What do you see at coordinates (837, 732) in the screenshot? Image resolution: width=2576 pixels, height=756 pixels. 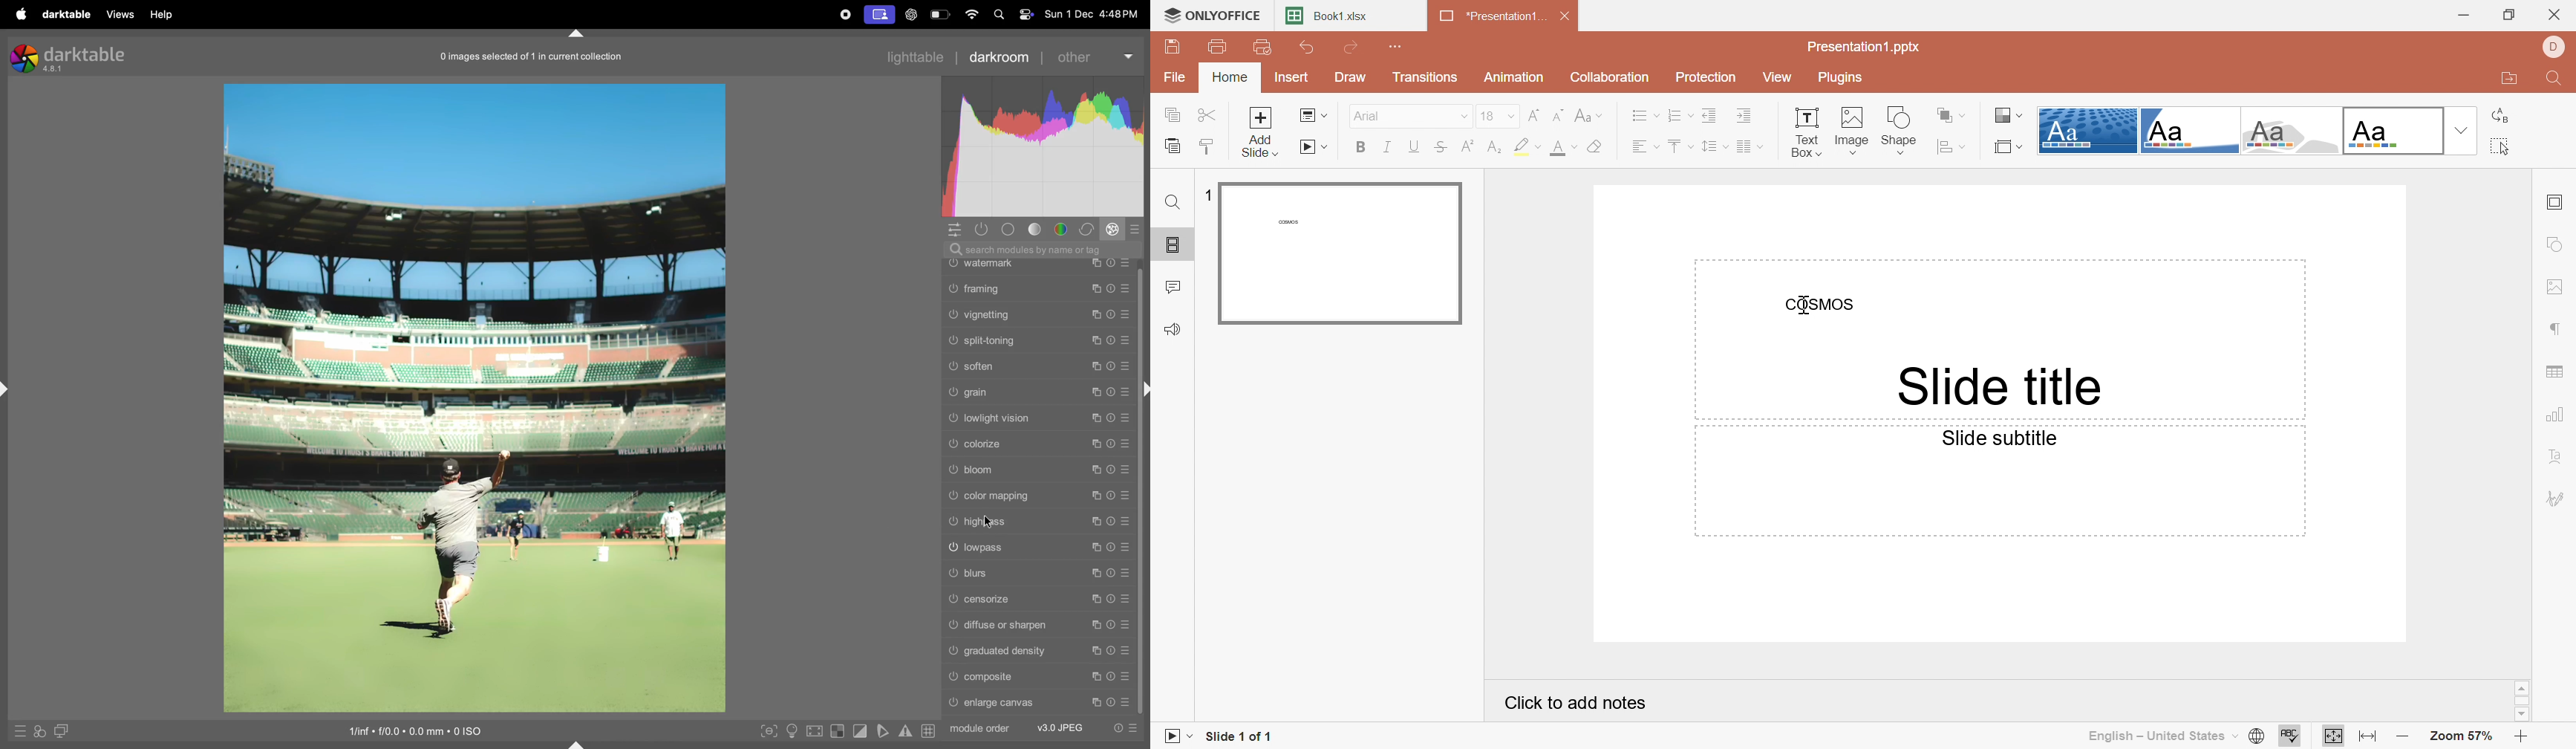 I see `toggle raw indication exposure` at bounding box center [837, 732].